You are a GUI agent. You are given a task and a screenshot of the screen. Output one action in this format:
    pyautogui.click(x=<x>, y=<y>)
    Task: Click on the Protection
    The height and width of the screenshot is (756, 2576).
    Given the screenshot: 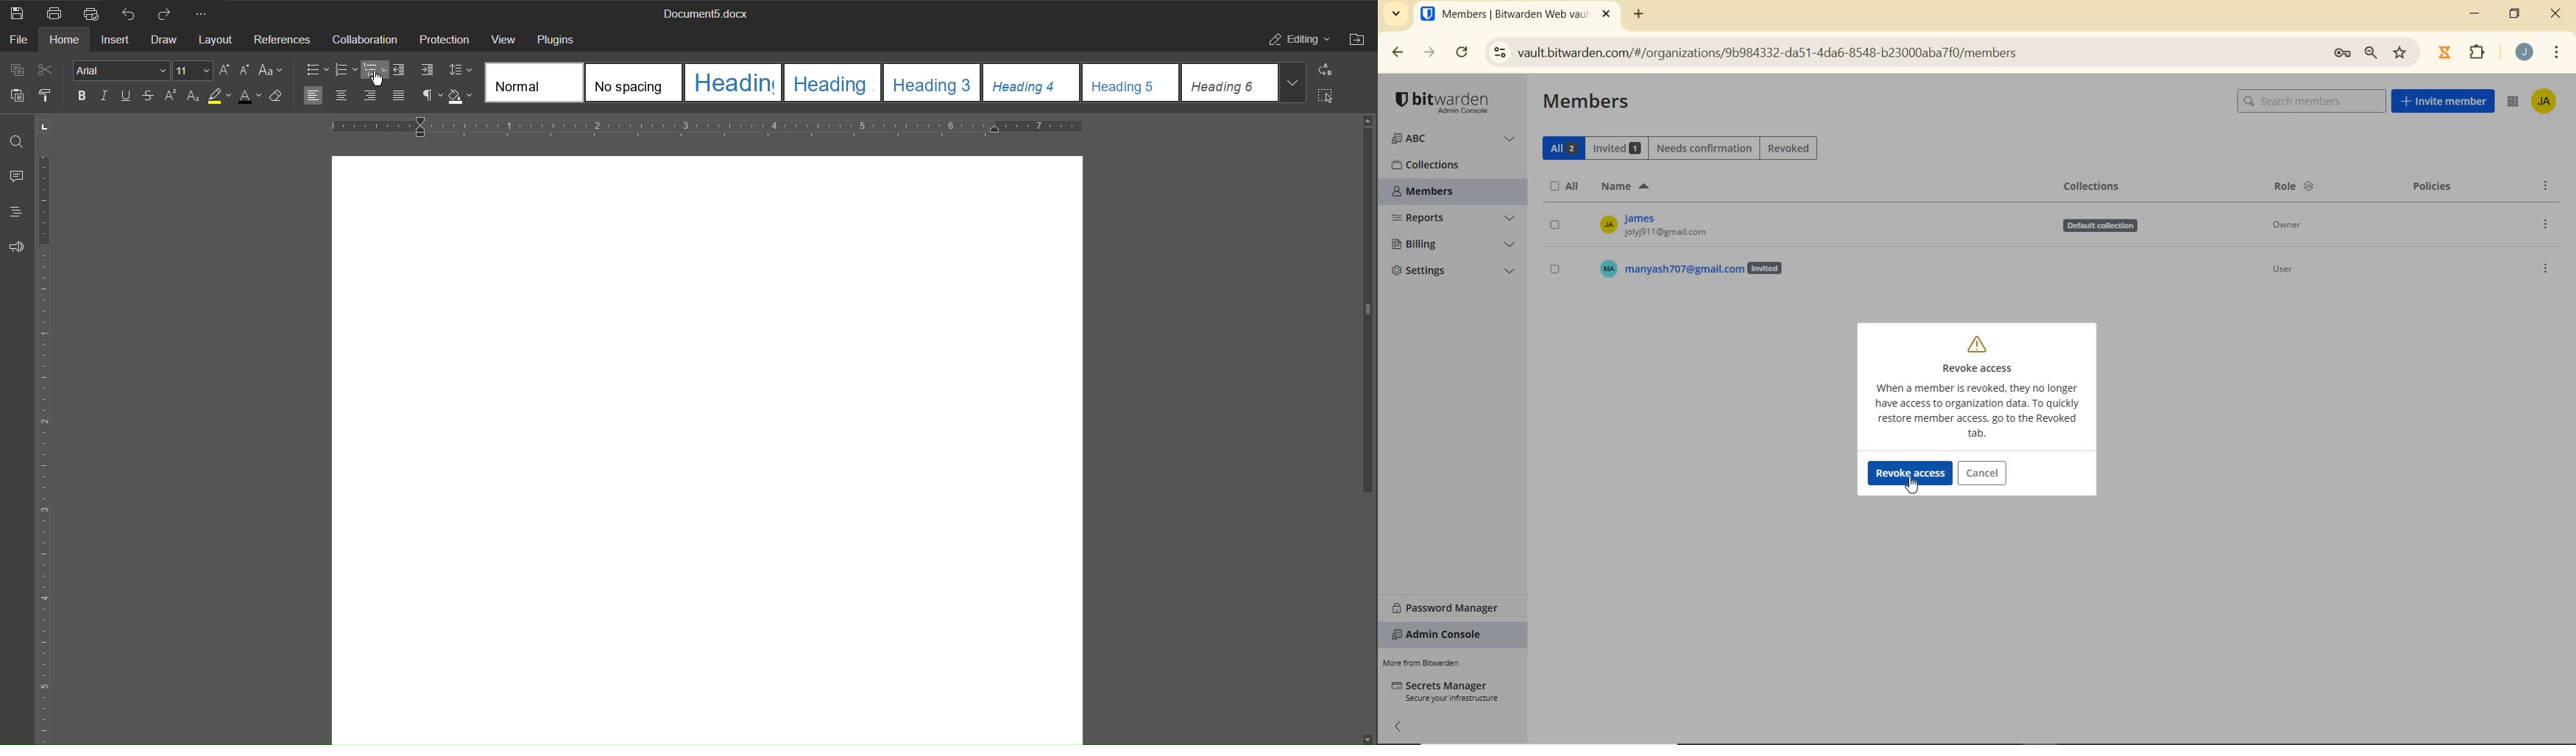 What is the action you would take?
    pyautogui.click(x=446, y=41)
    